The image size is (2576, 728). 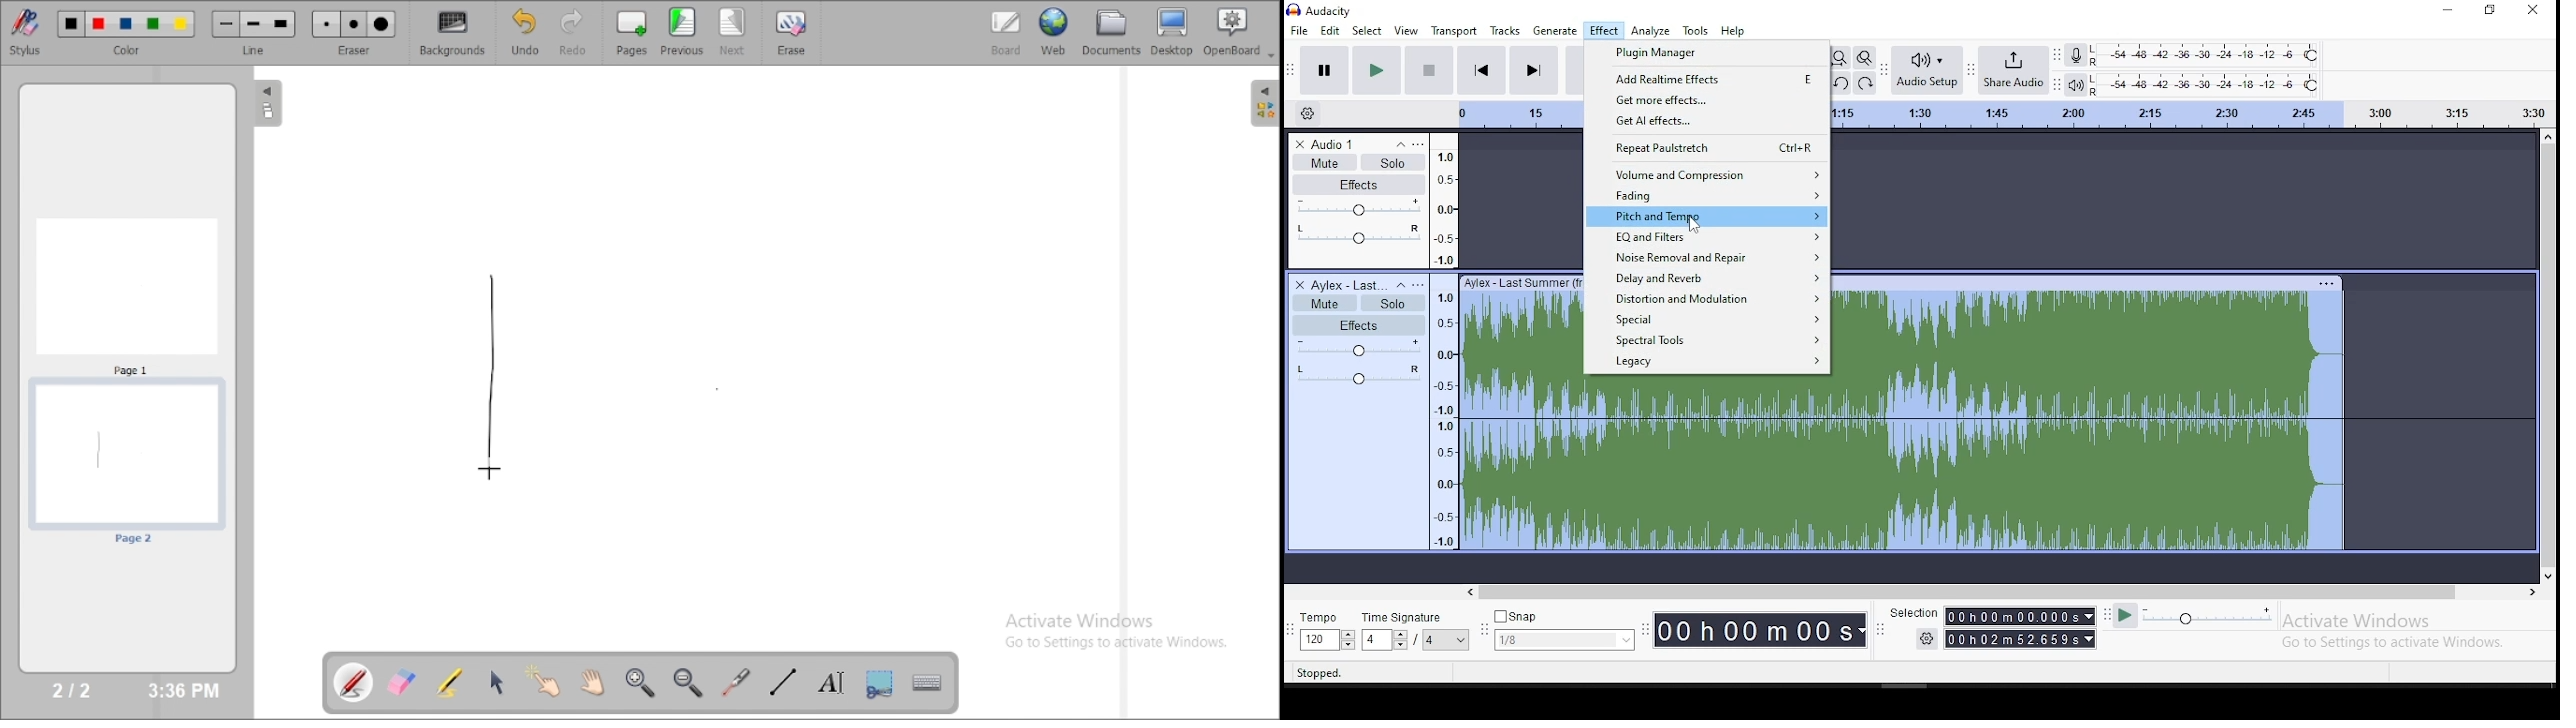 What do you see at coordinates (1391, 303) in the screenshot?
I see `solo` at bounding box center [1391, 303].